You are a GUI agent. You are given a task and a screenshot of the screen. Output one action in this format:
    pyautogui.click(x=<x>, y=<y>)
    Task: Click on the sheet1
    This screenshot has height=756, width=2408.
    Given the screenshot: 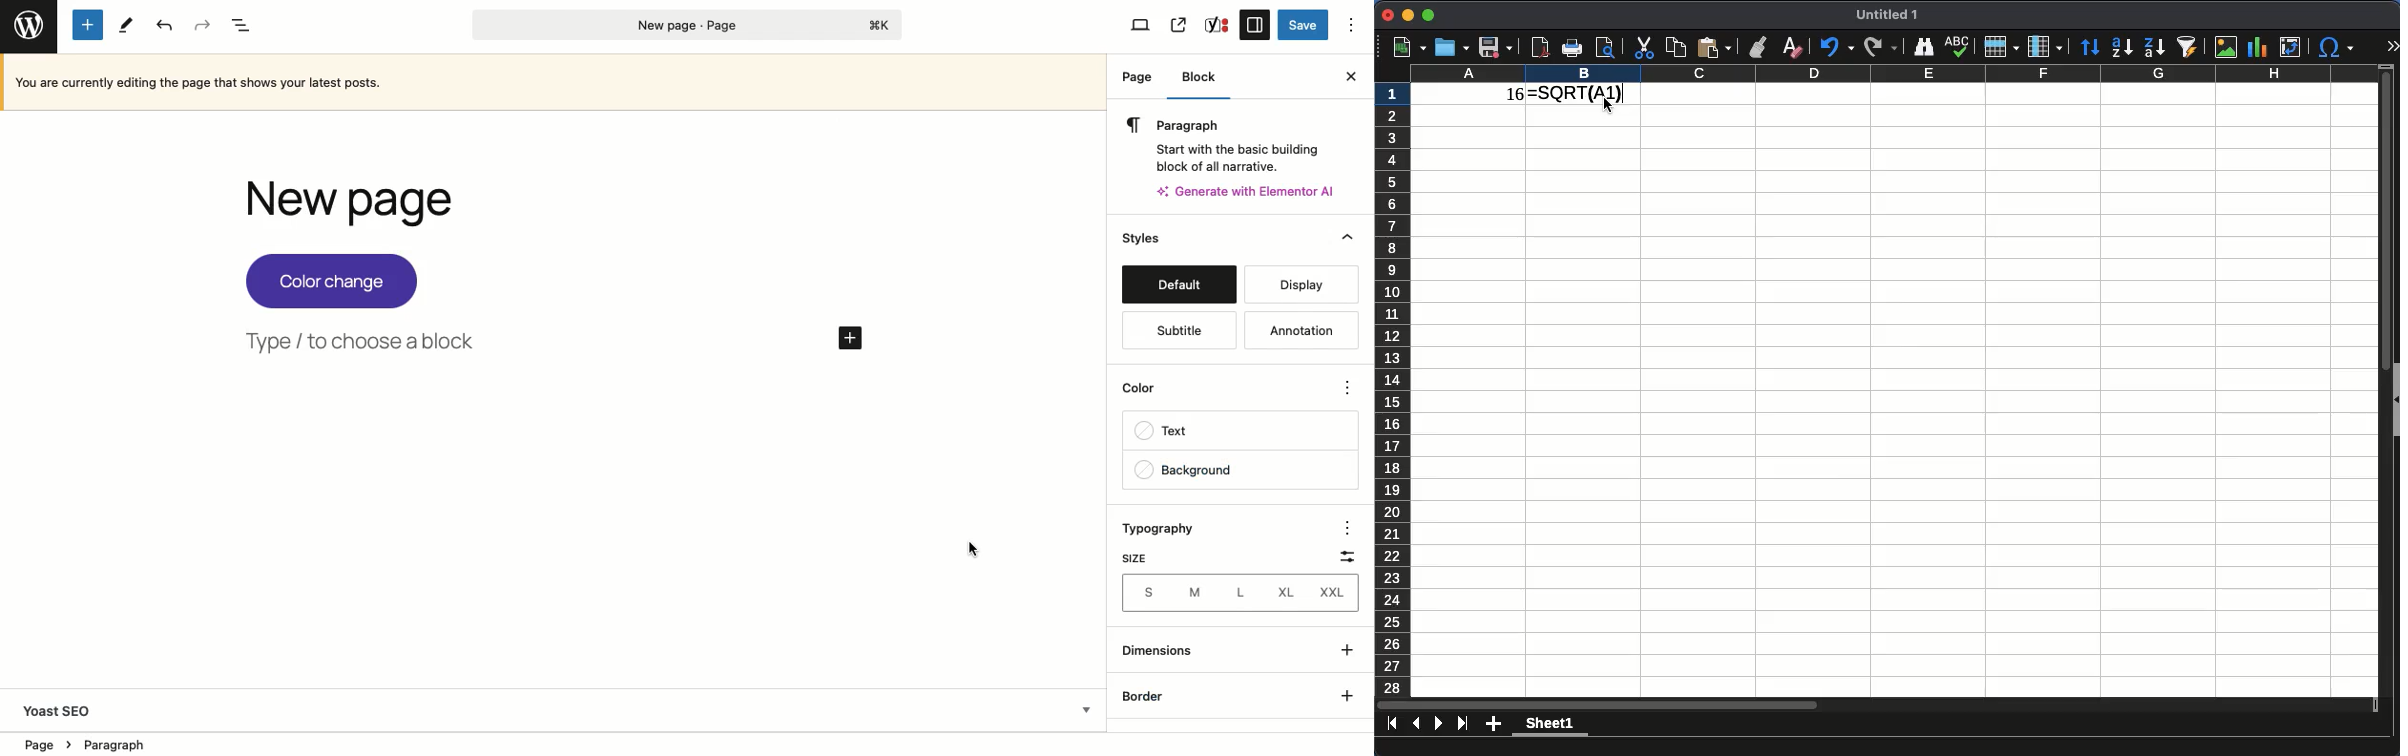 What is the action you would take?
    pyautogui.click(x=1551, y=727)
    